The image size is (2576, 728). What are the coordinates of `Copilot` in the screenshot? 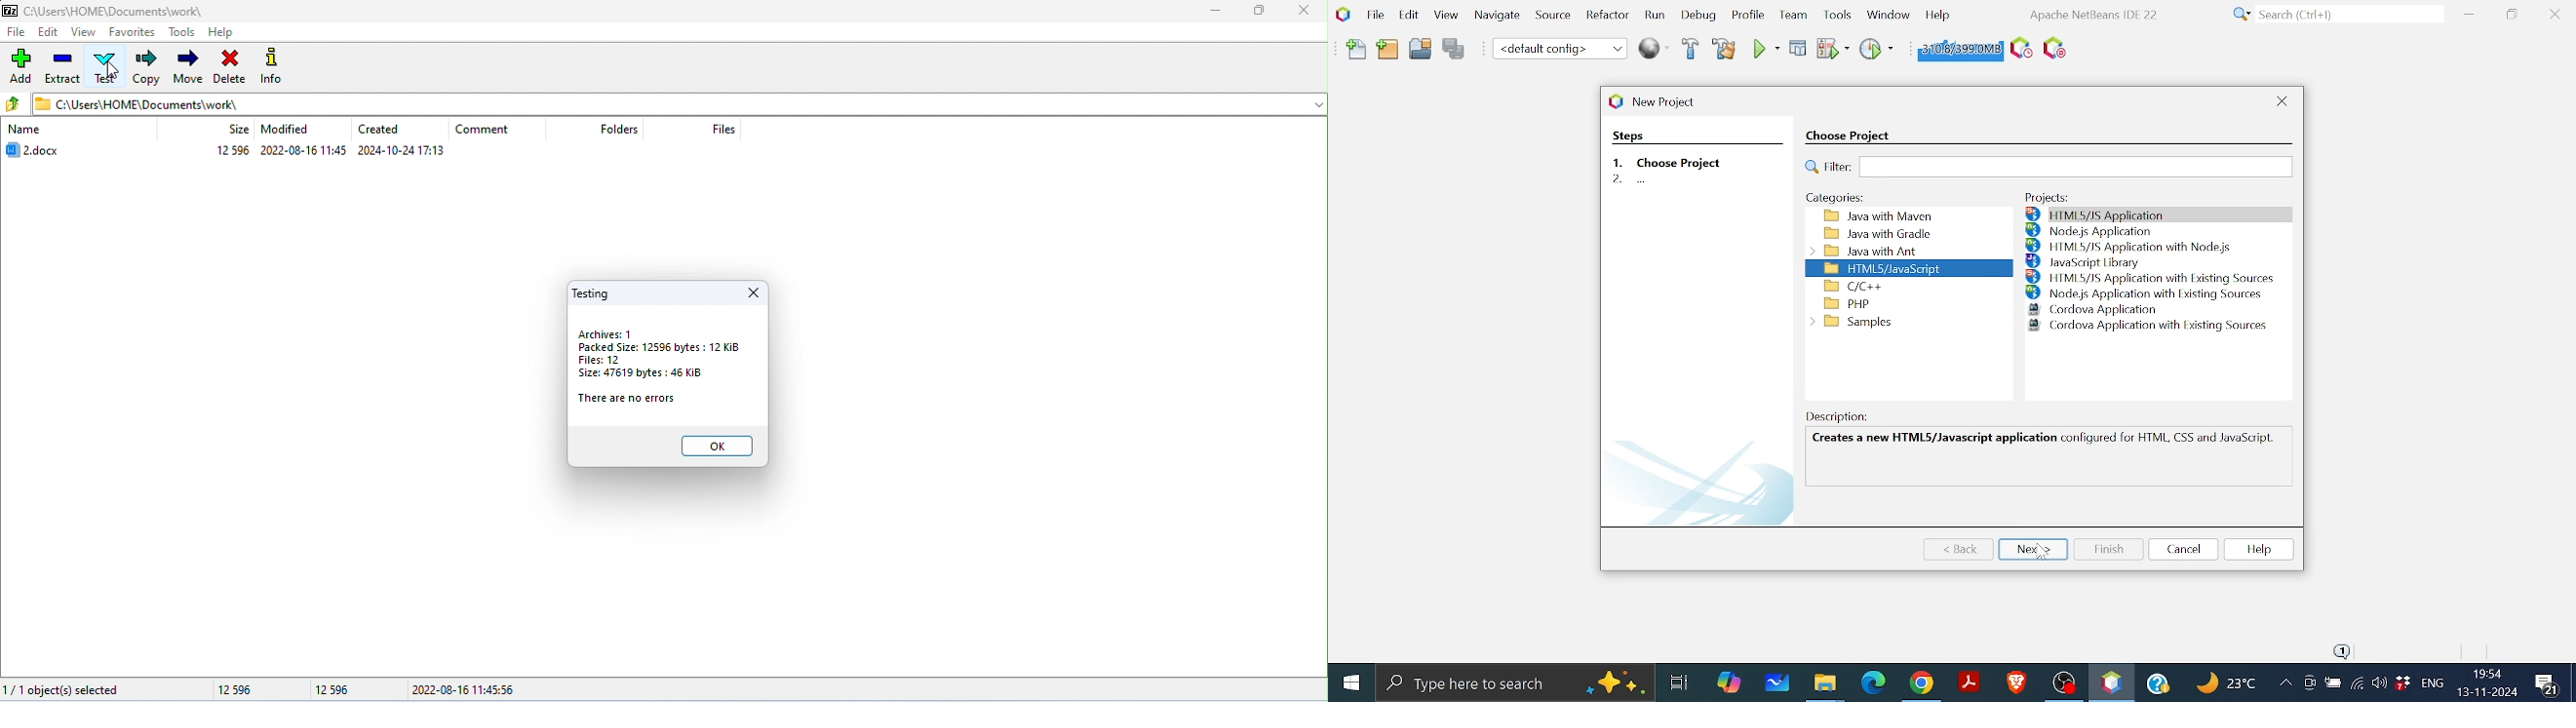 It's located at (1731, 681).